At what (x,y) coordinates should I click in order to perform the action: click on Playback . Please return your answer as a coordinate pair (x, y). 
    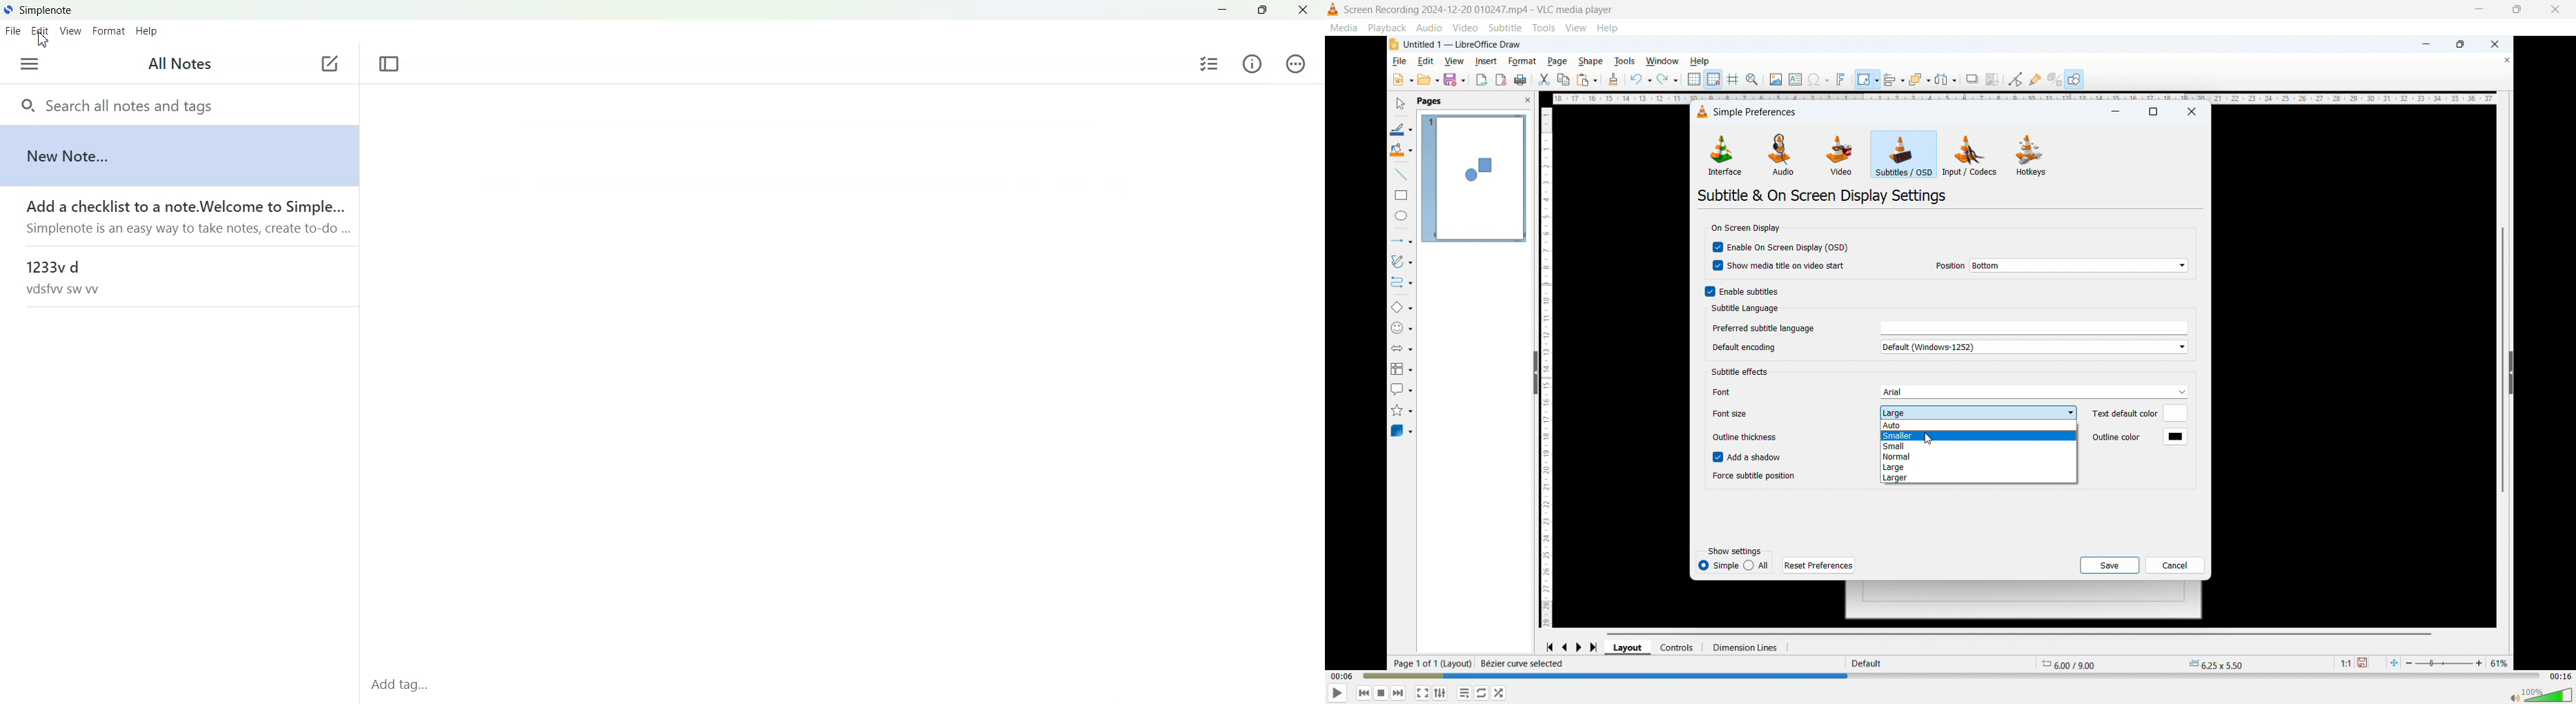
    Looking at the image, I should click on (1388, 28).